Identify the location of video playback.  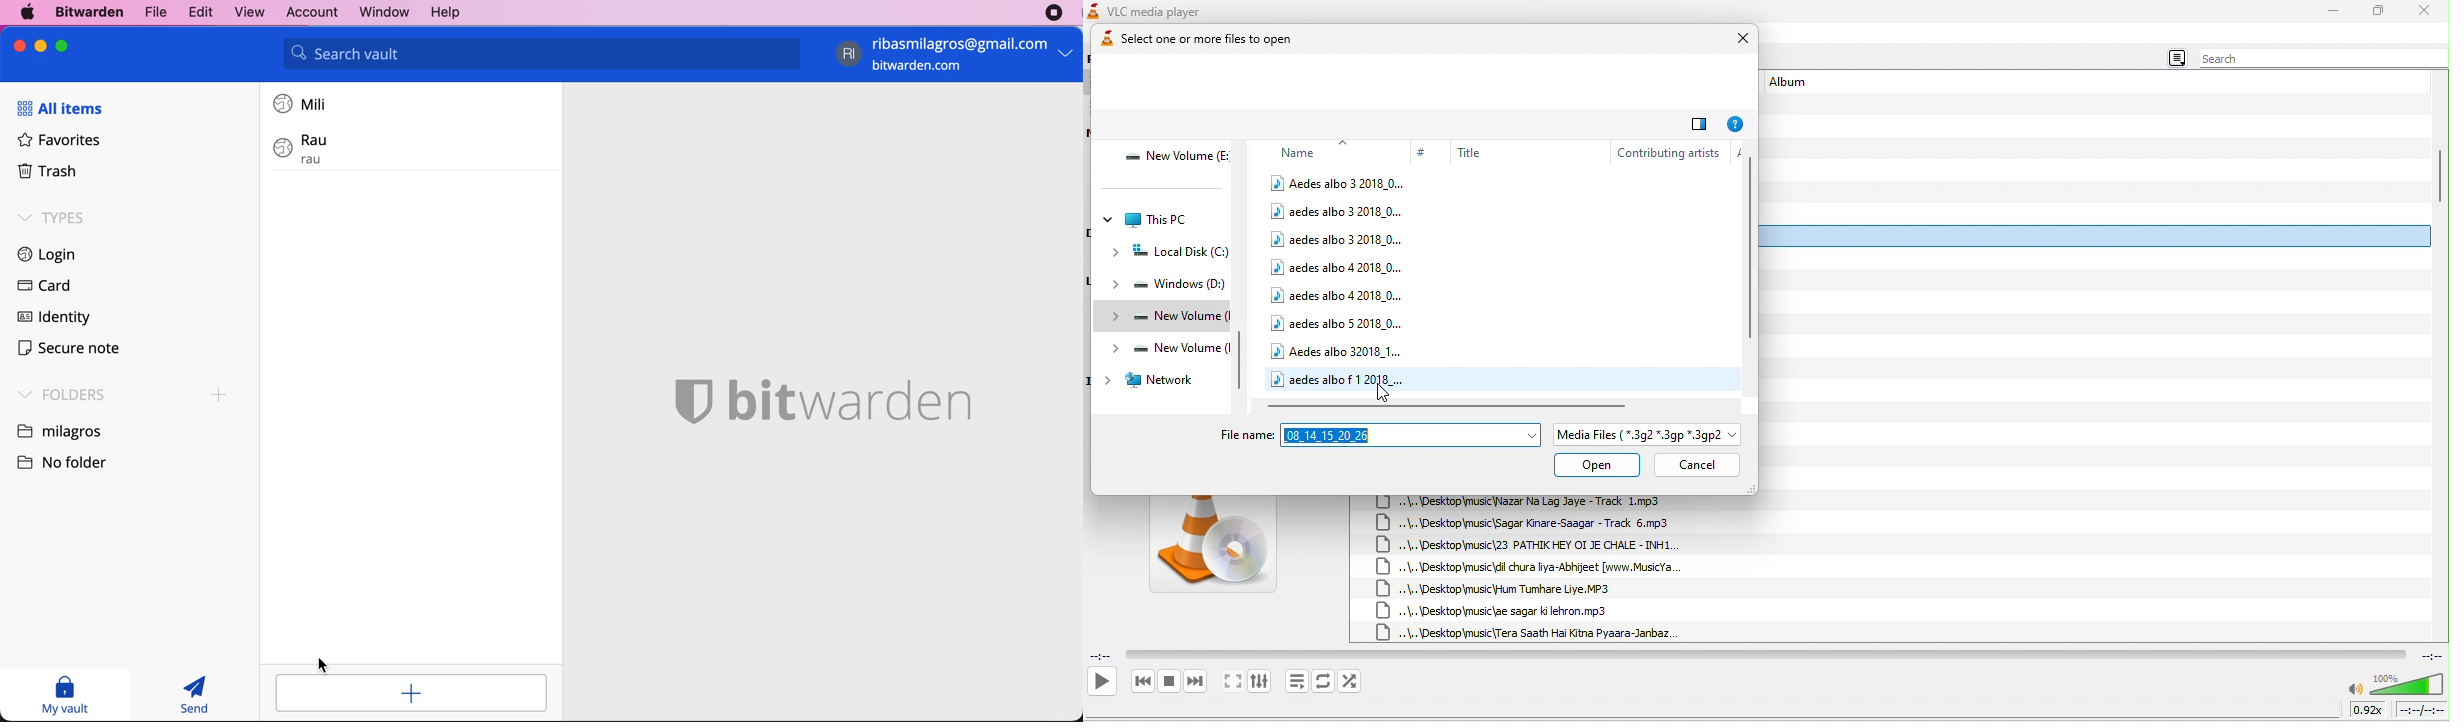
(1765, 654).